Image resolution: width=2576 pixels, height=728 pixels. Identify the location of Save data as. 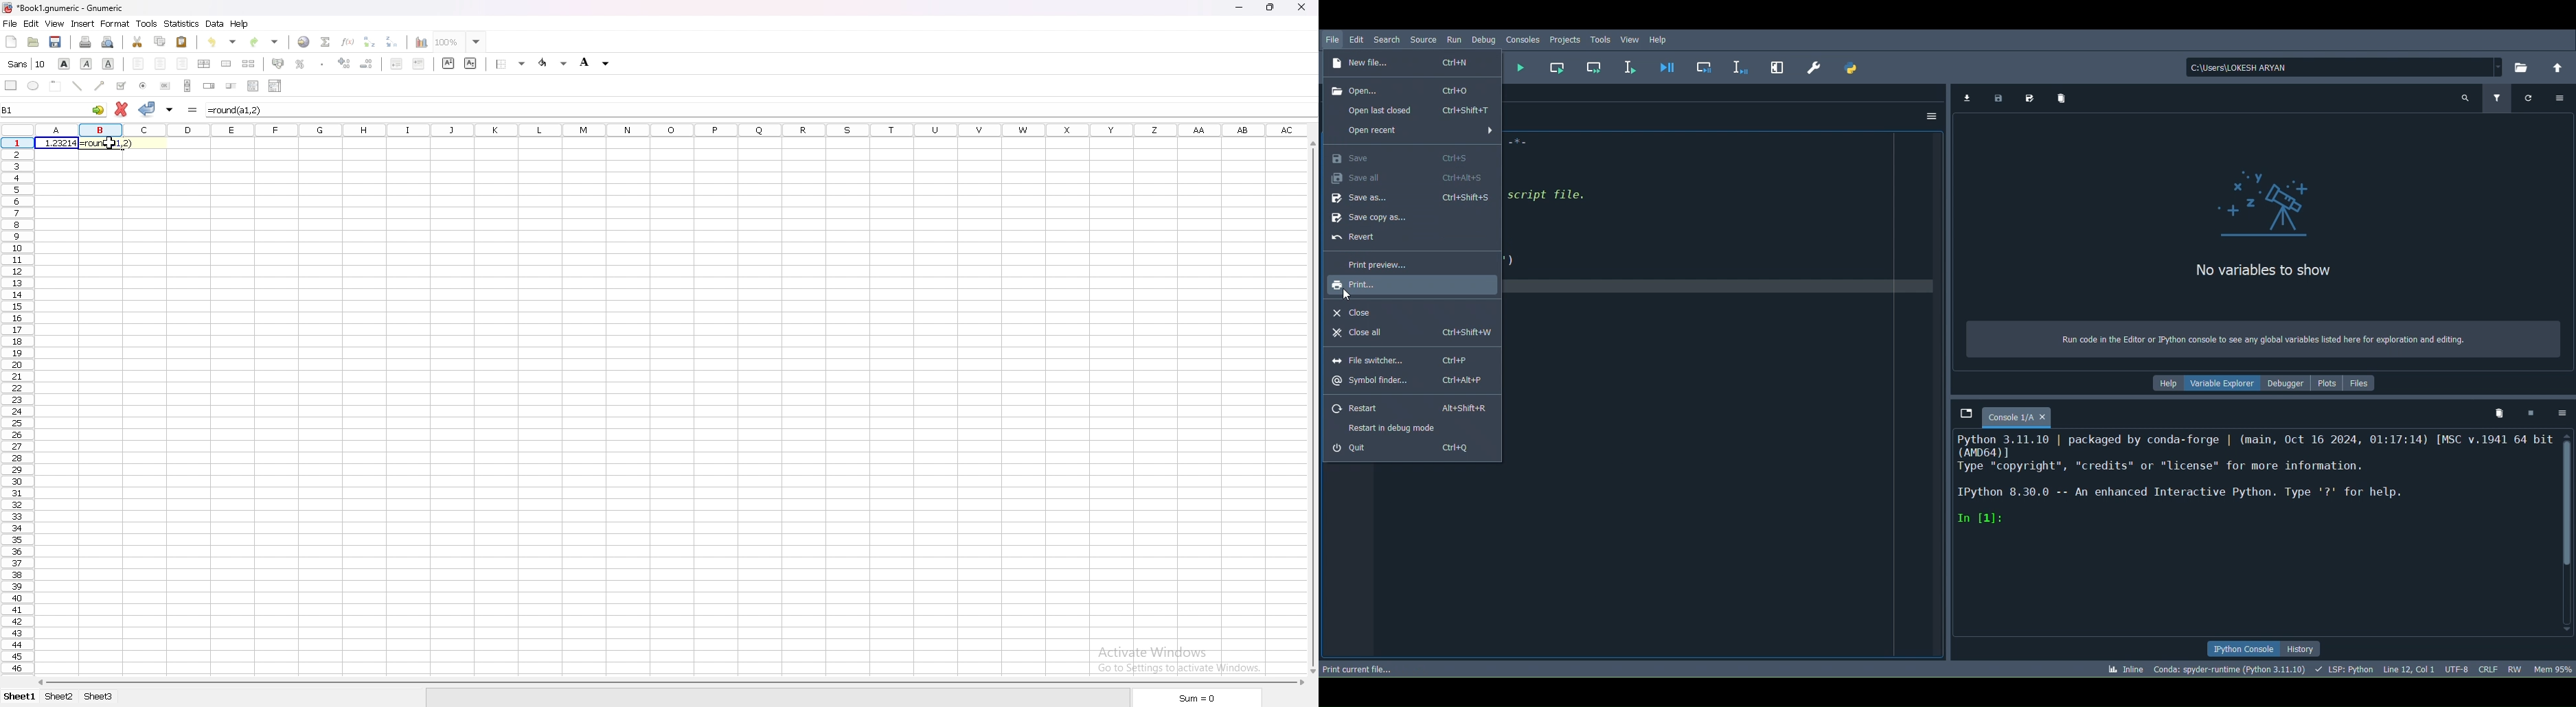
(2033, 98).